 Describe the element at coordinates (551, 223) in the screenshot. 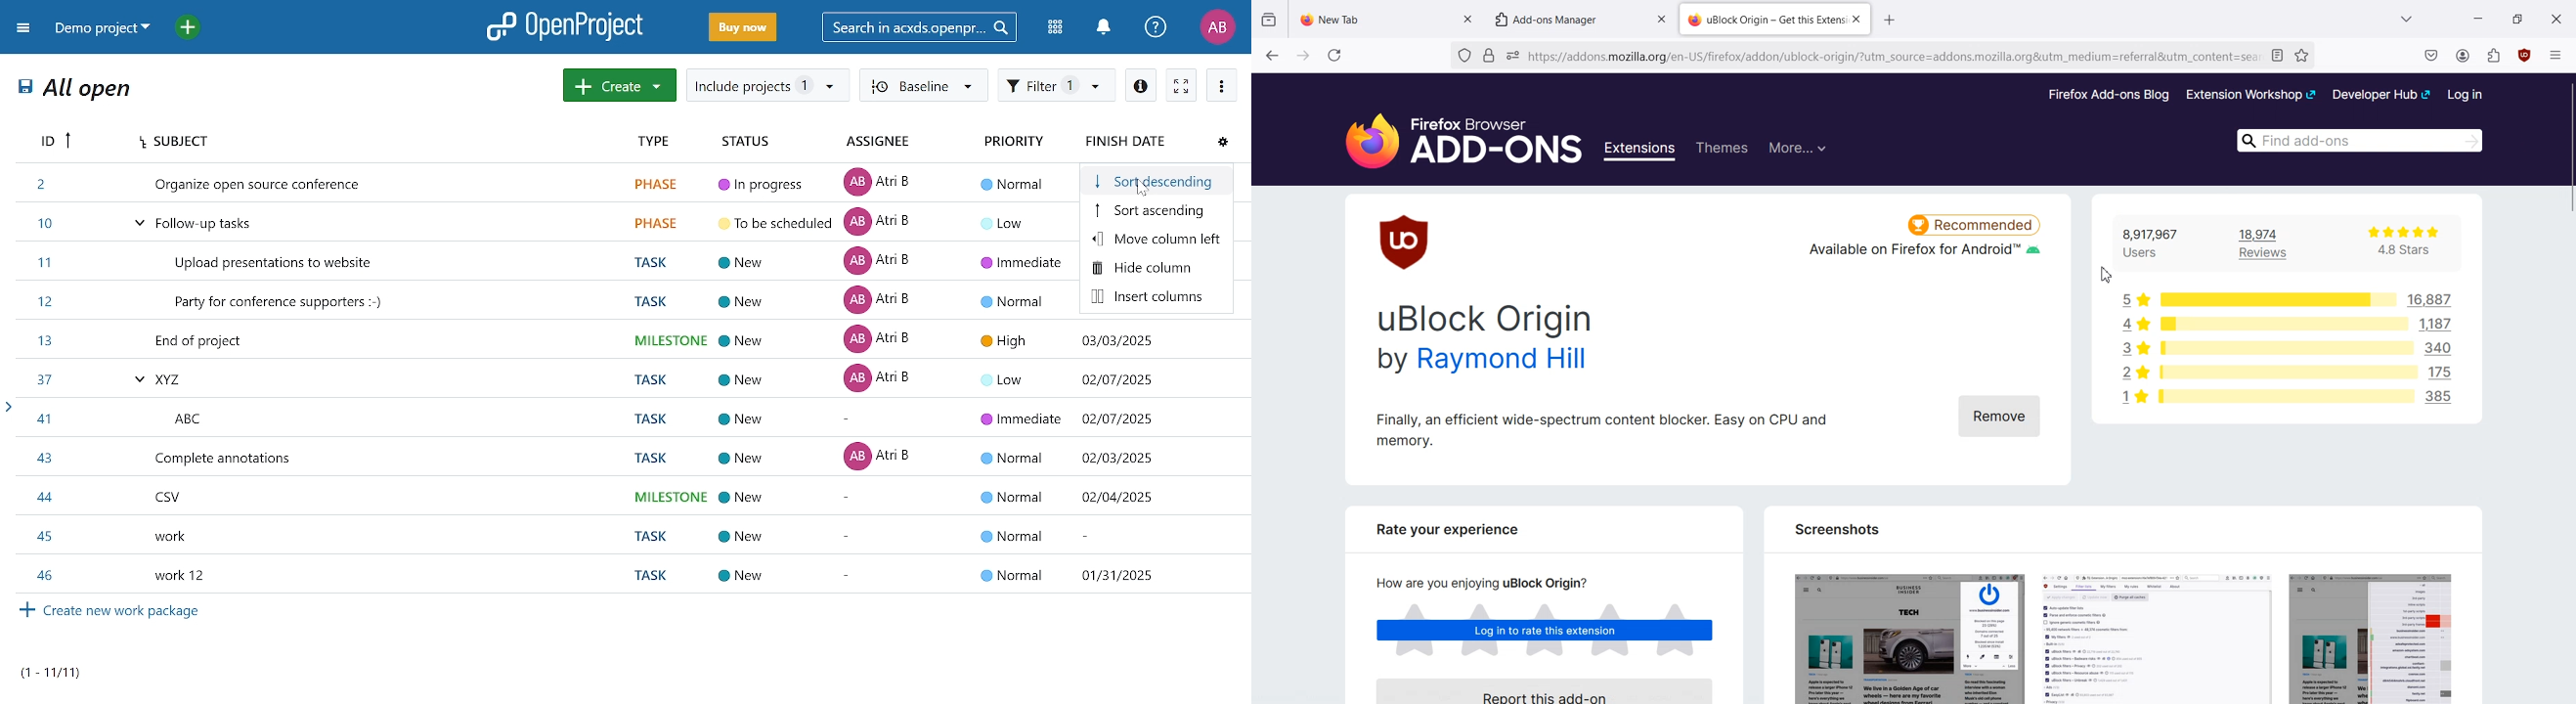

I see `task titled "Follow up tasks"` at that location.